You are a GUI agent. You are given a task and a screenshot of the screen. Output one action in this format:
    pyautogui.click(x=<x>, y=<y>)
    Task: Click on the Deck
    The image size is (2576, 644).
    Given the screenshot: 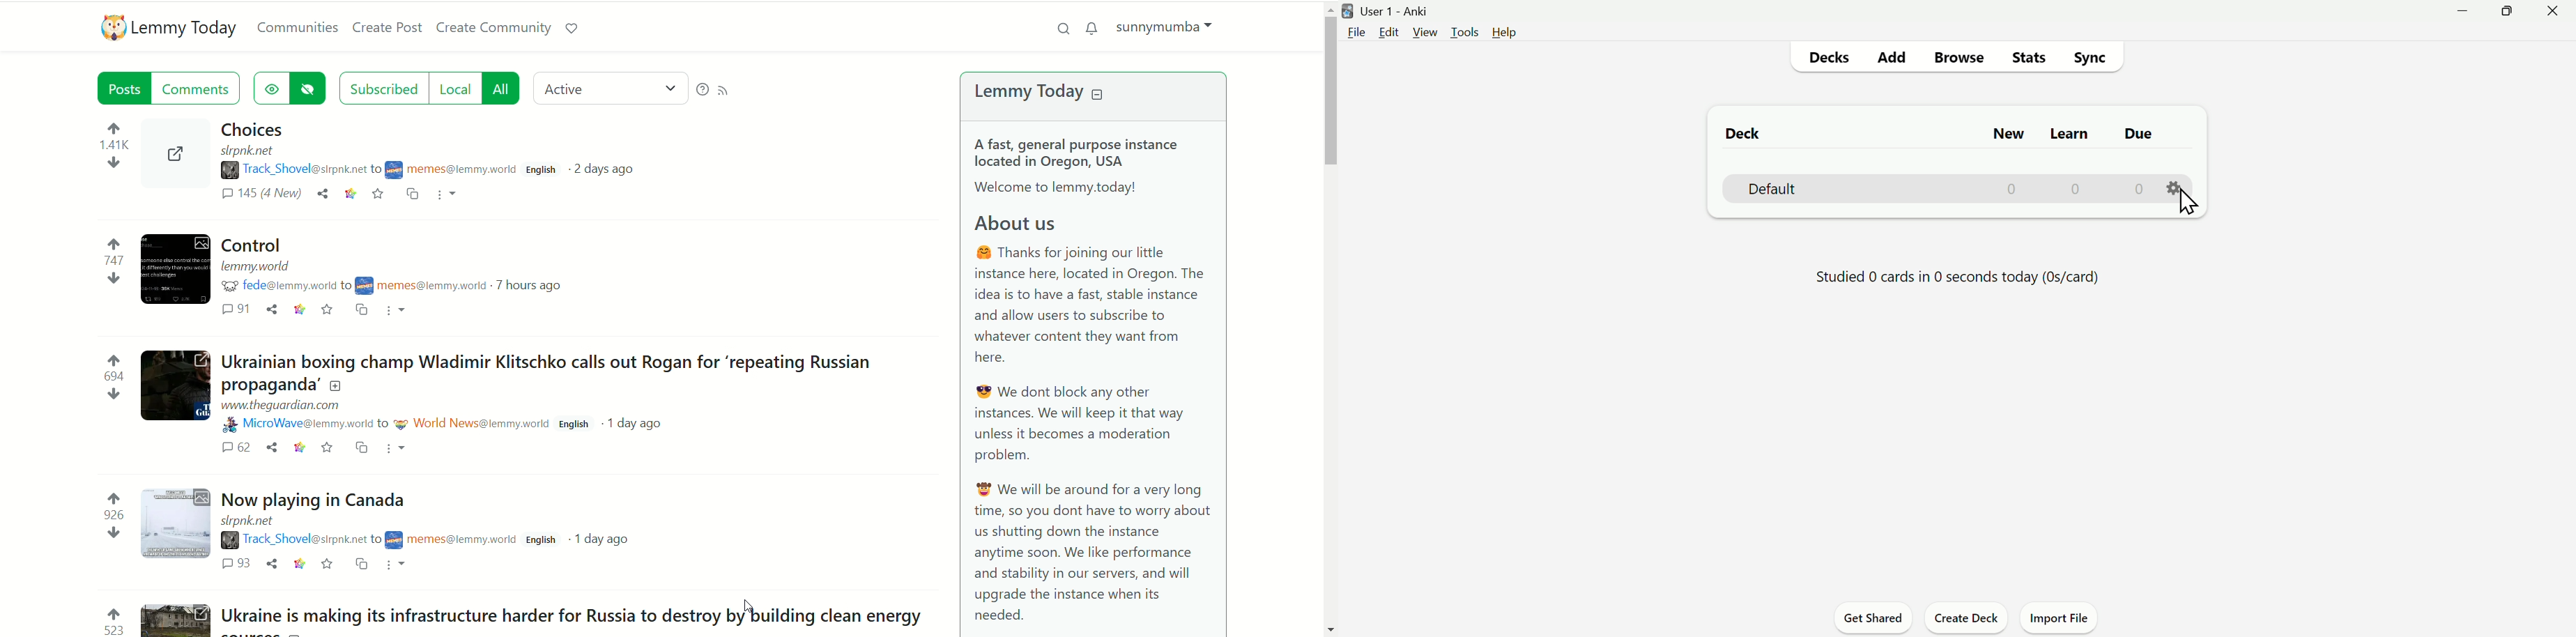 What is the action you would take?
    pyautogui.click(x=1950, y=188)
    